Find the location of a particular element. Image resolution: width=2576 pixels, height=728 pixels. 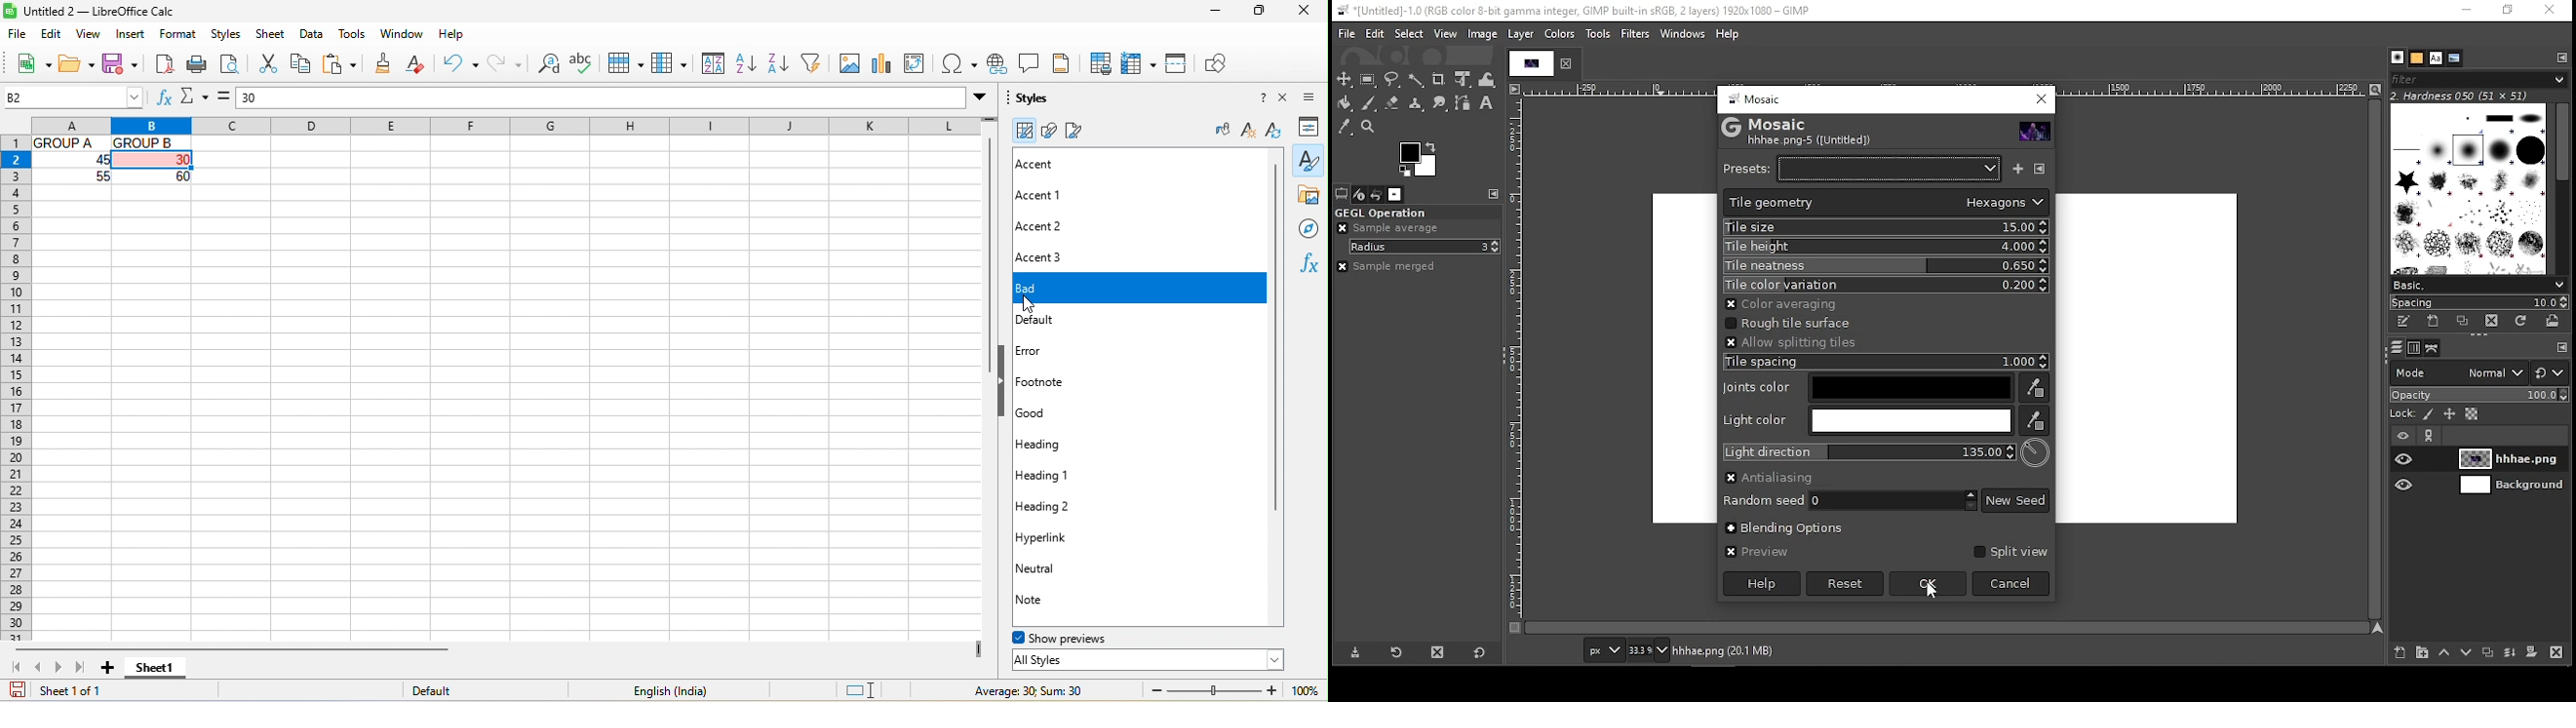

row is located at coordinates (627, 62).